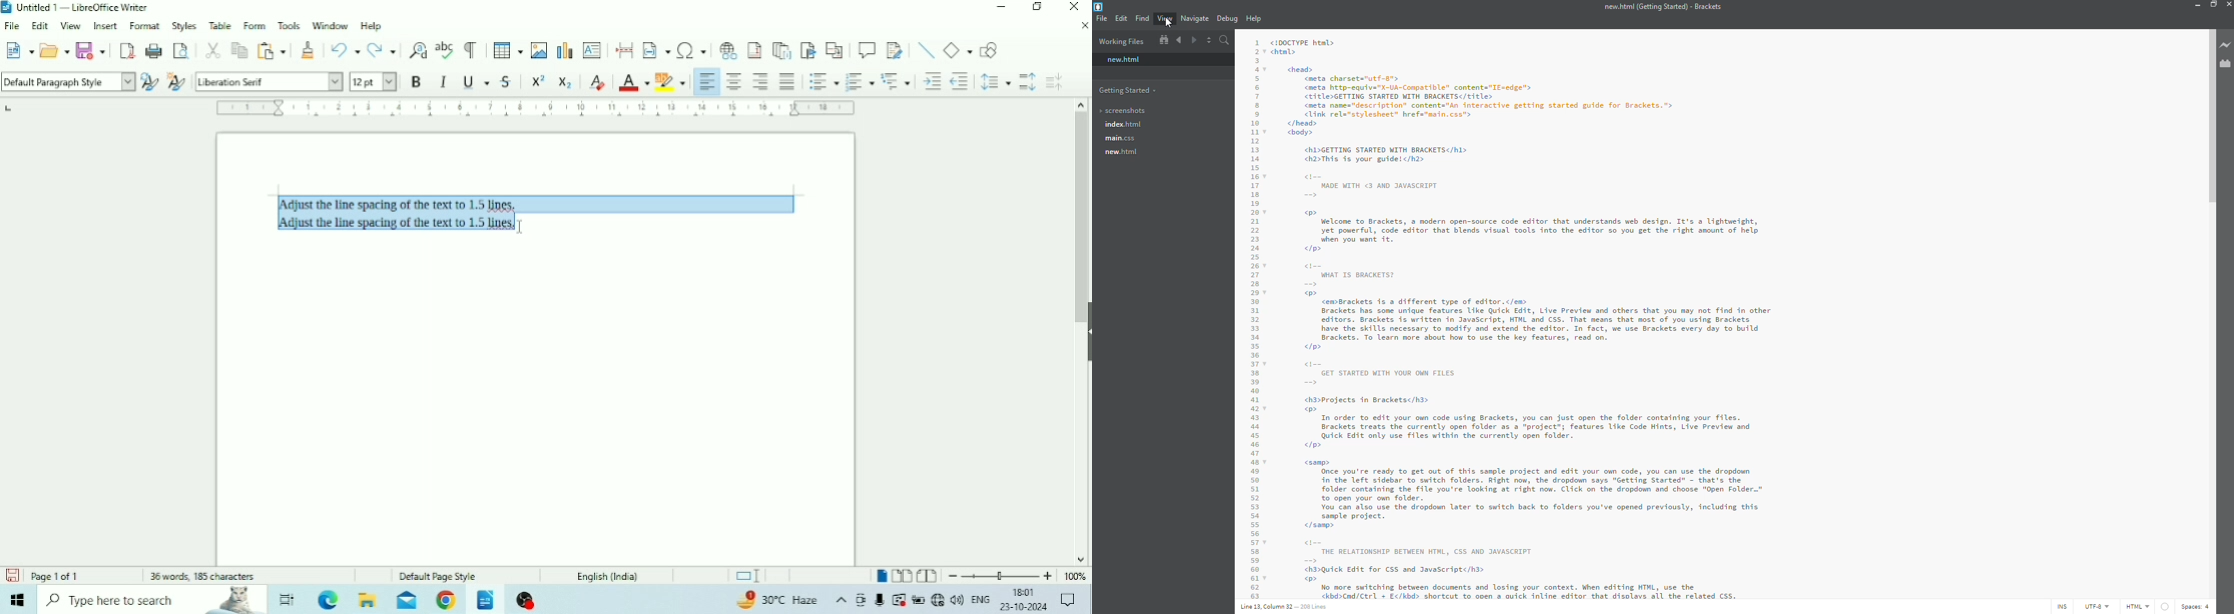  Describe the element at coordinates (287, 599) in the screenshot. I see `Task view` at that location.